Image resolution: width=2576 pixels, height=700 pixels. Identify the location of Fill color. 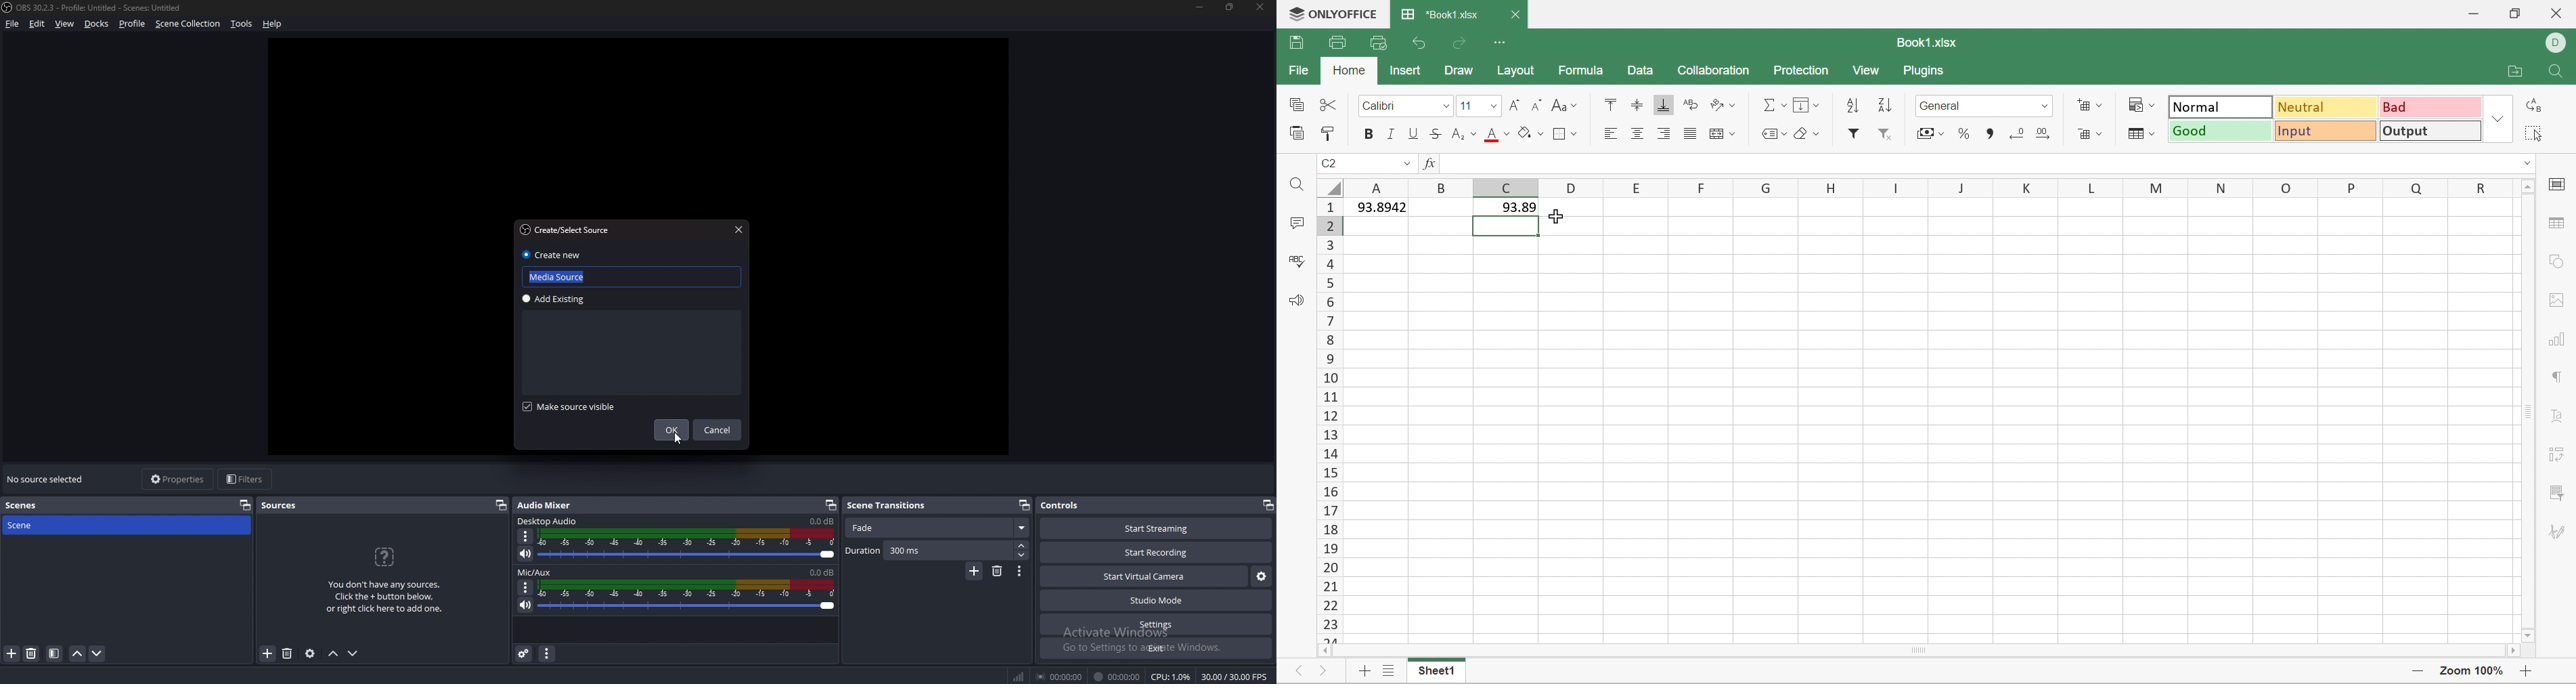
(1530, 131).